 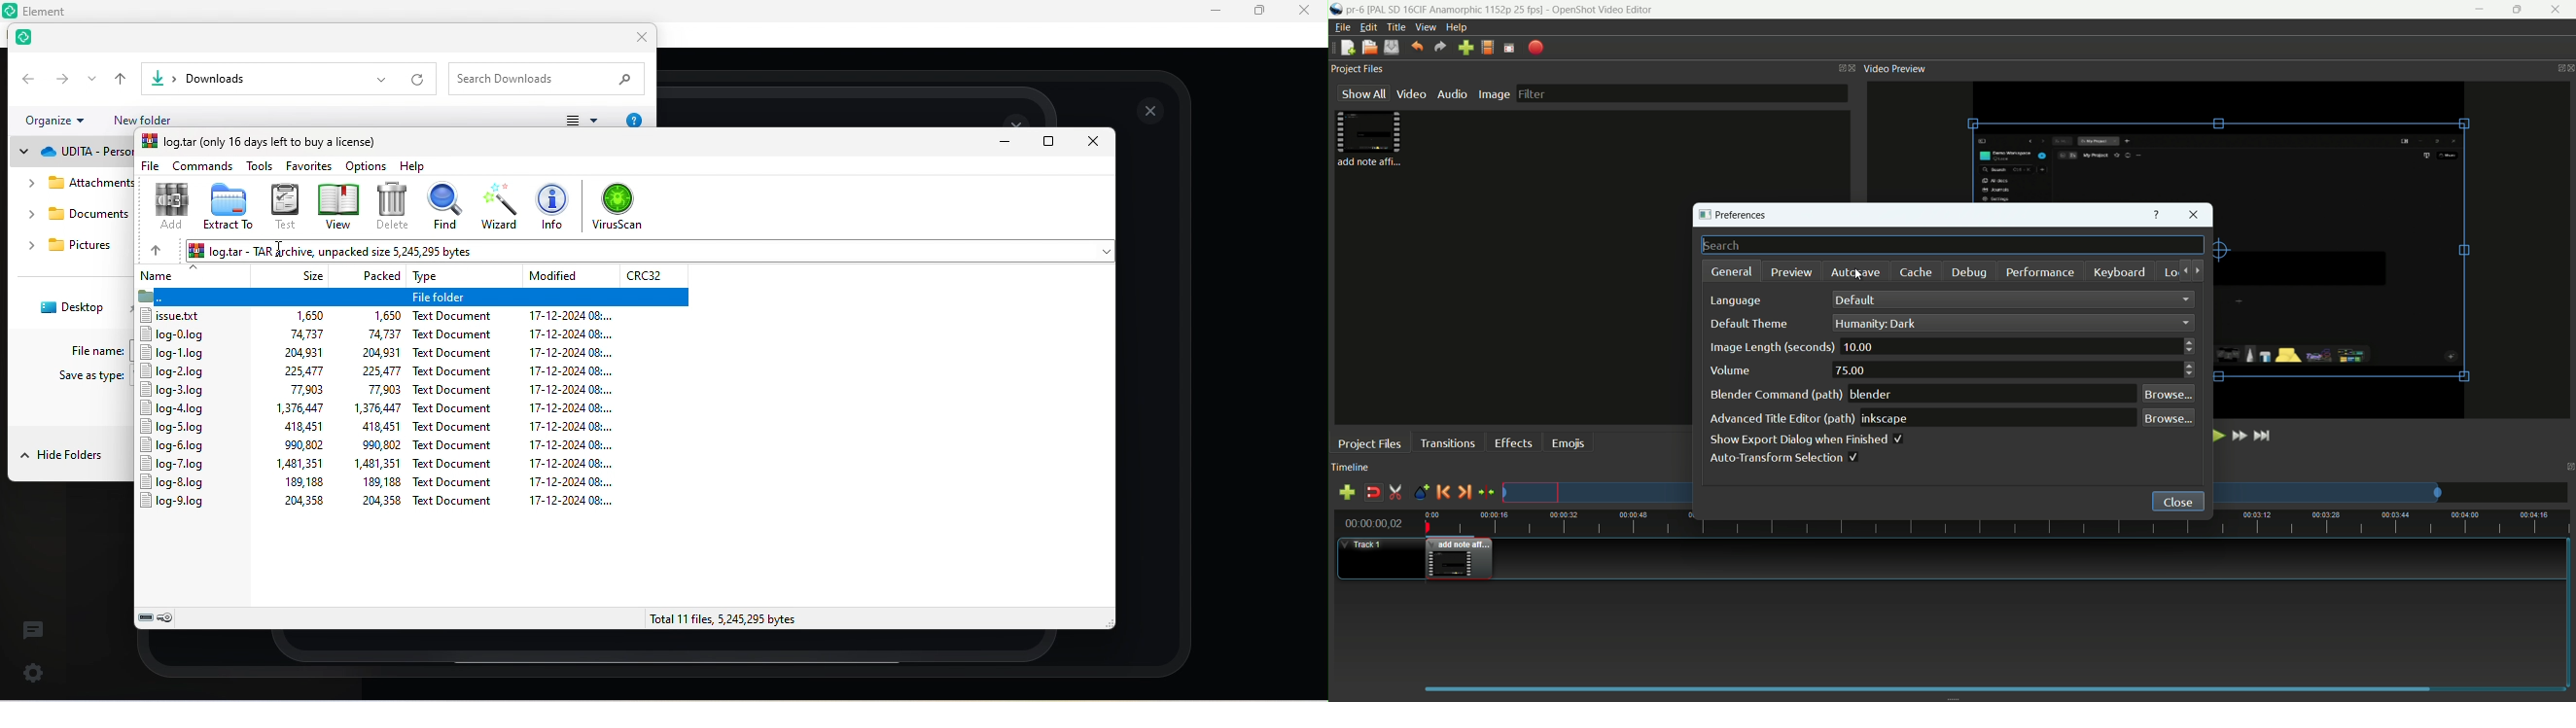 I want to click on Text document, so click(x=453, y=480).